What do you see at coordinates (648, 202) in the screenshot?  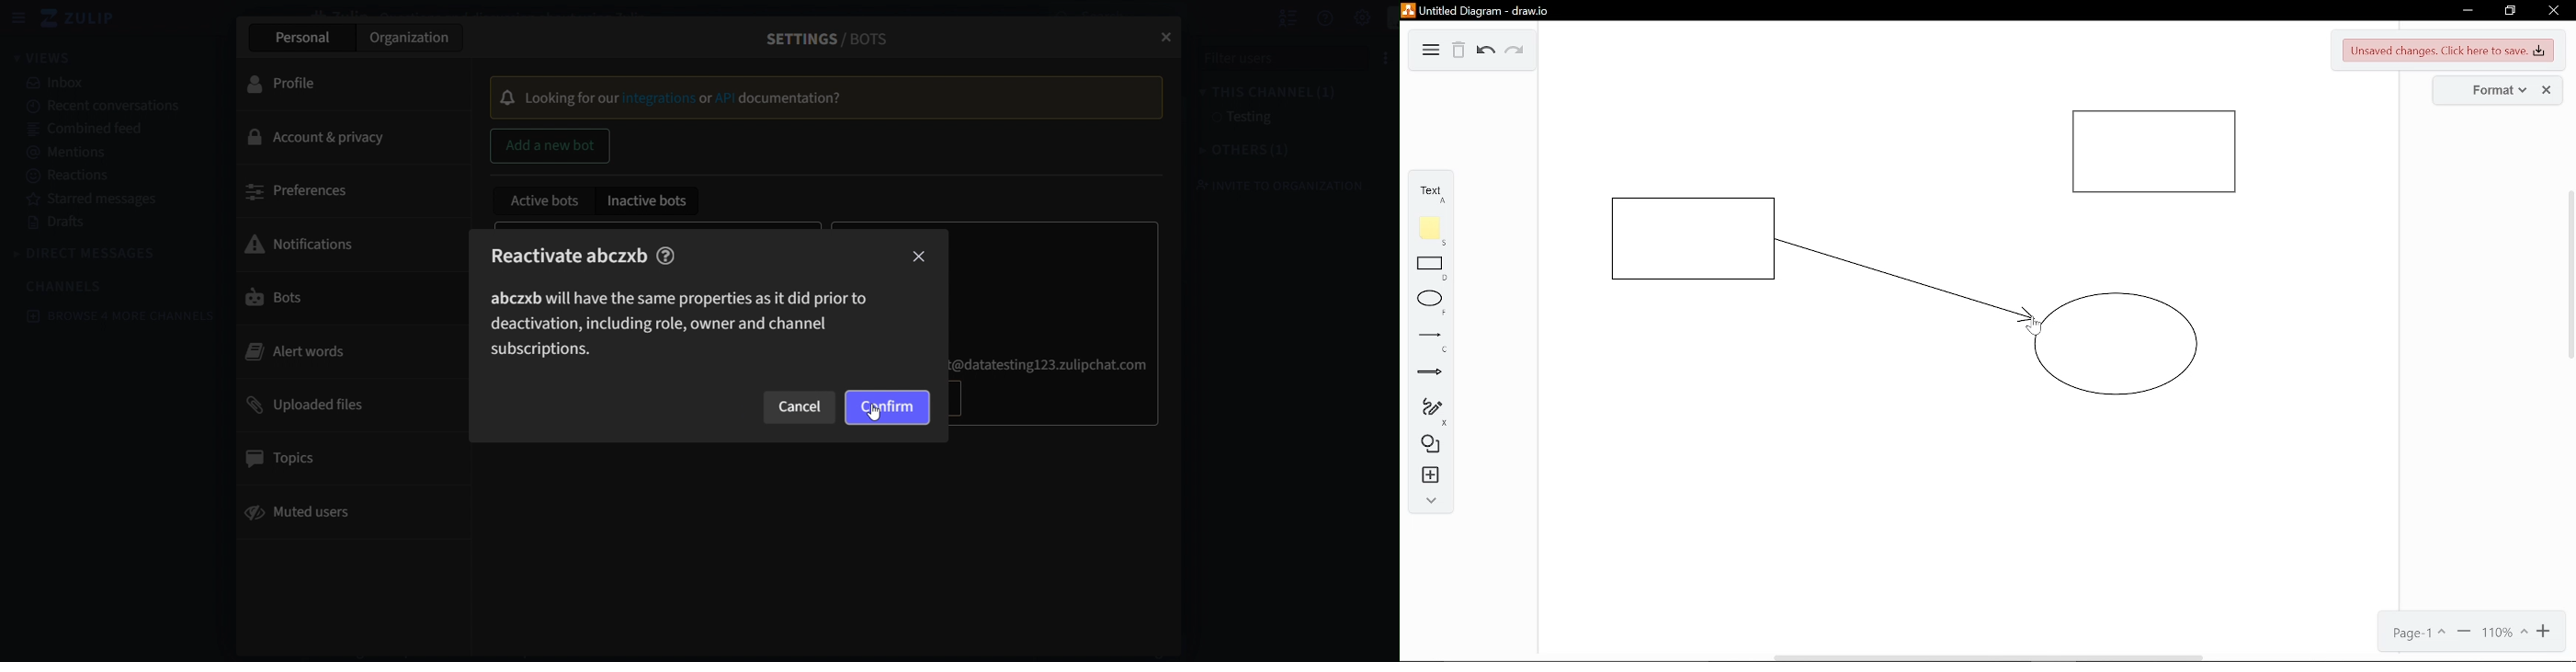 I see `inactive bots` at bounding box center [648, 202].